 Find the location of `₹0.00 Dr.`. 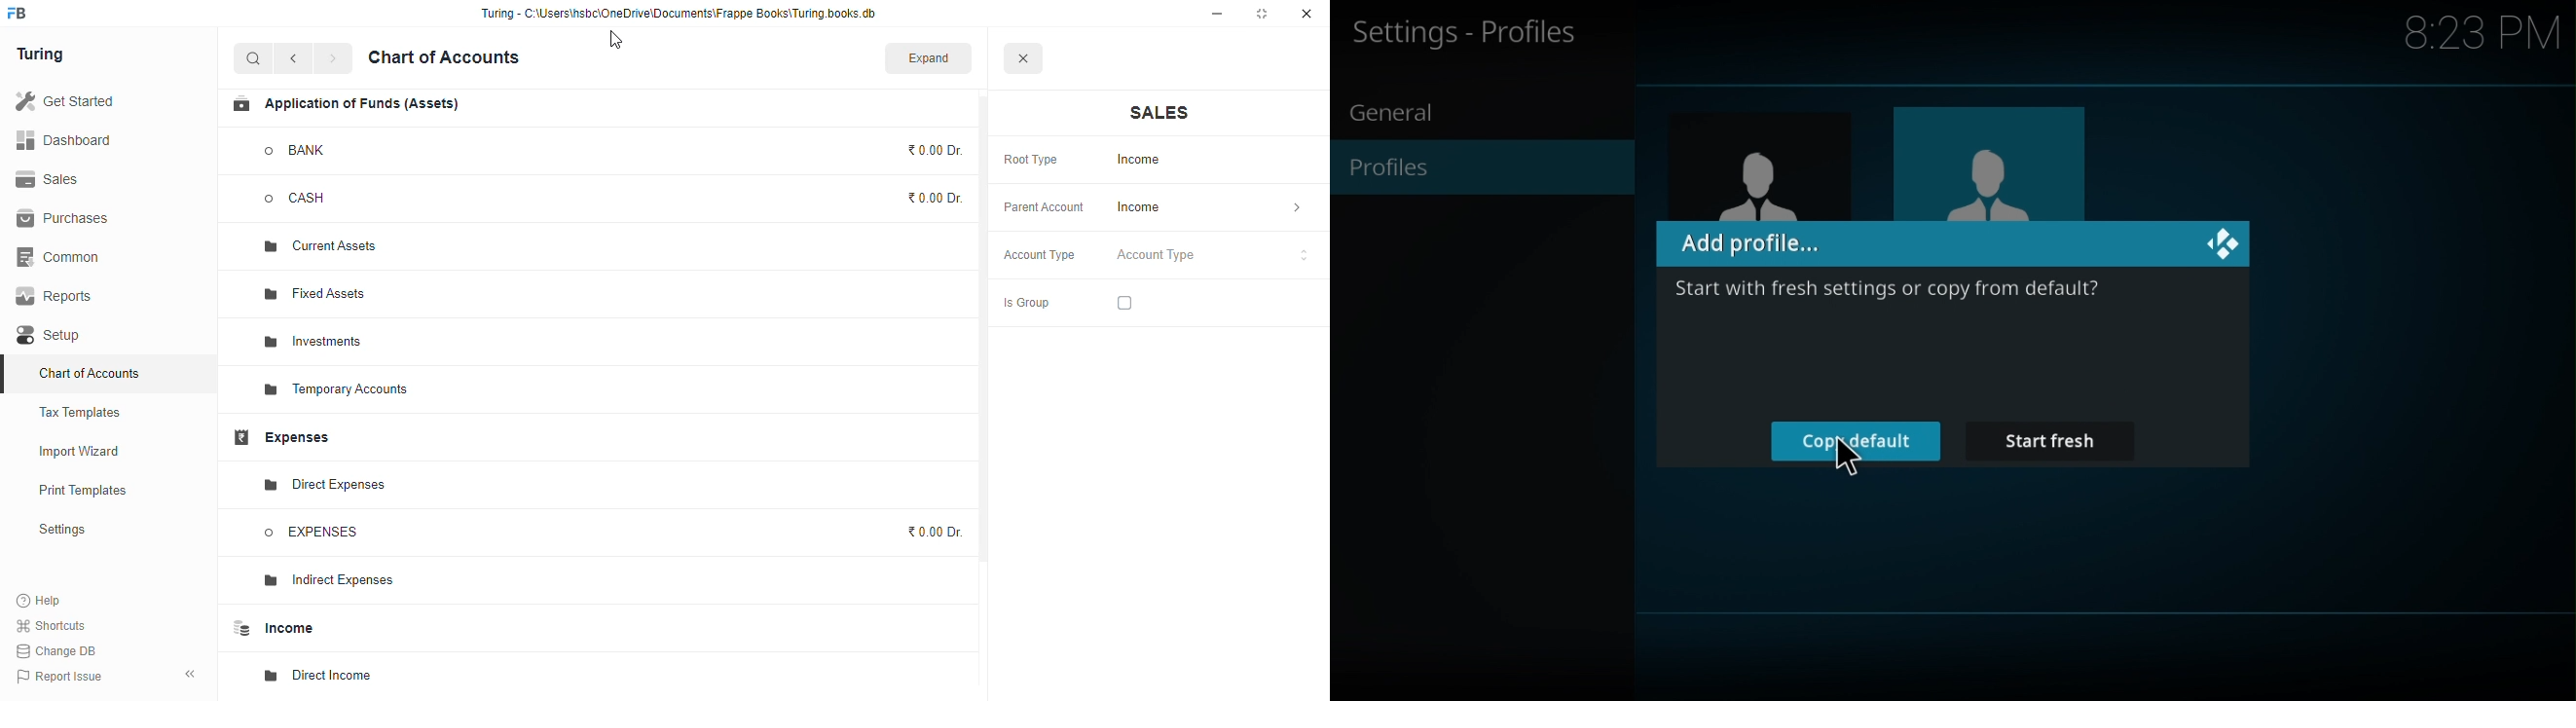

₹0.00 Dr. is located at coordinates (937, 198).